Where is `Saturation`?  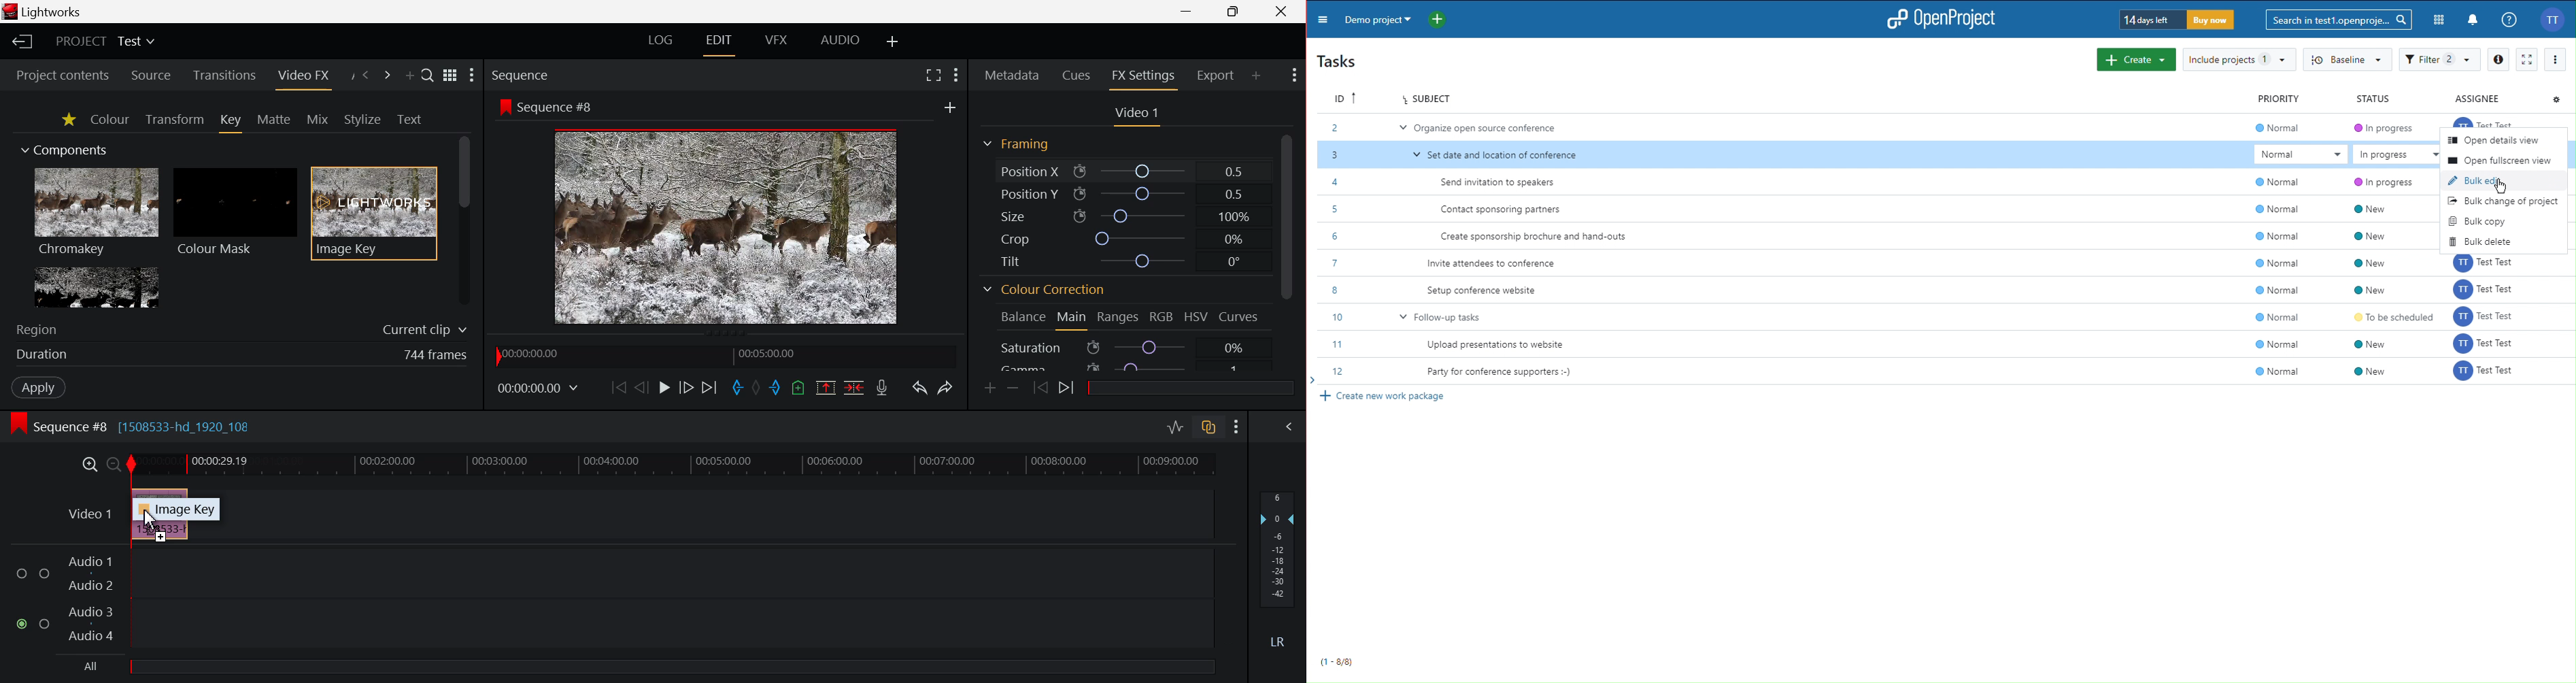 Saturation is located at coordinates (1031, 348).